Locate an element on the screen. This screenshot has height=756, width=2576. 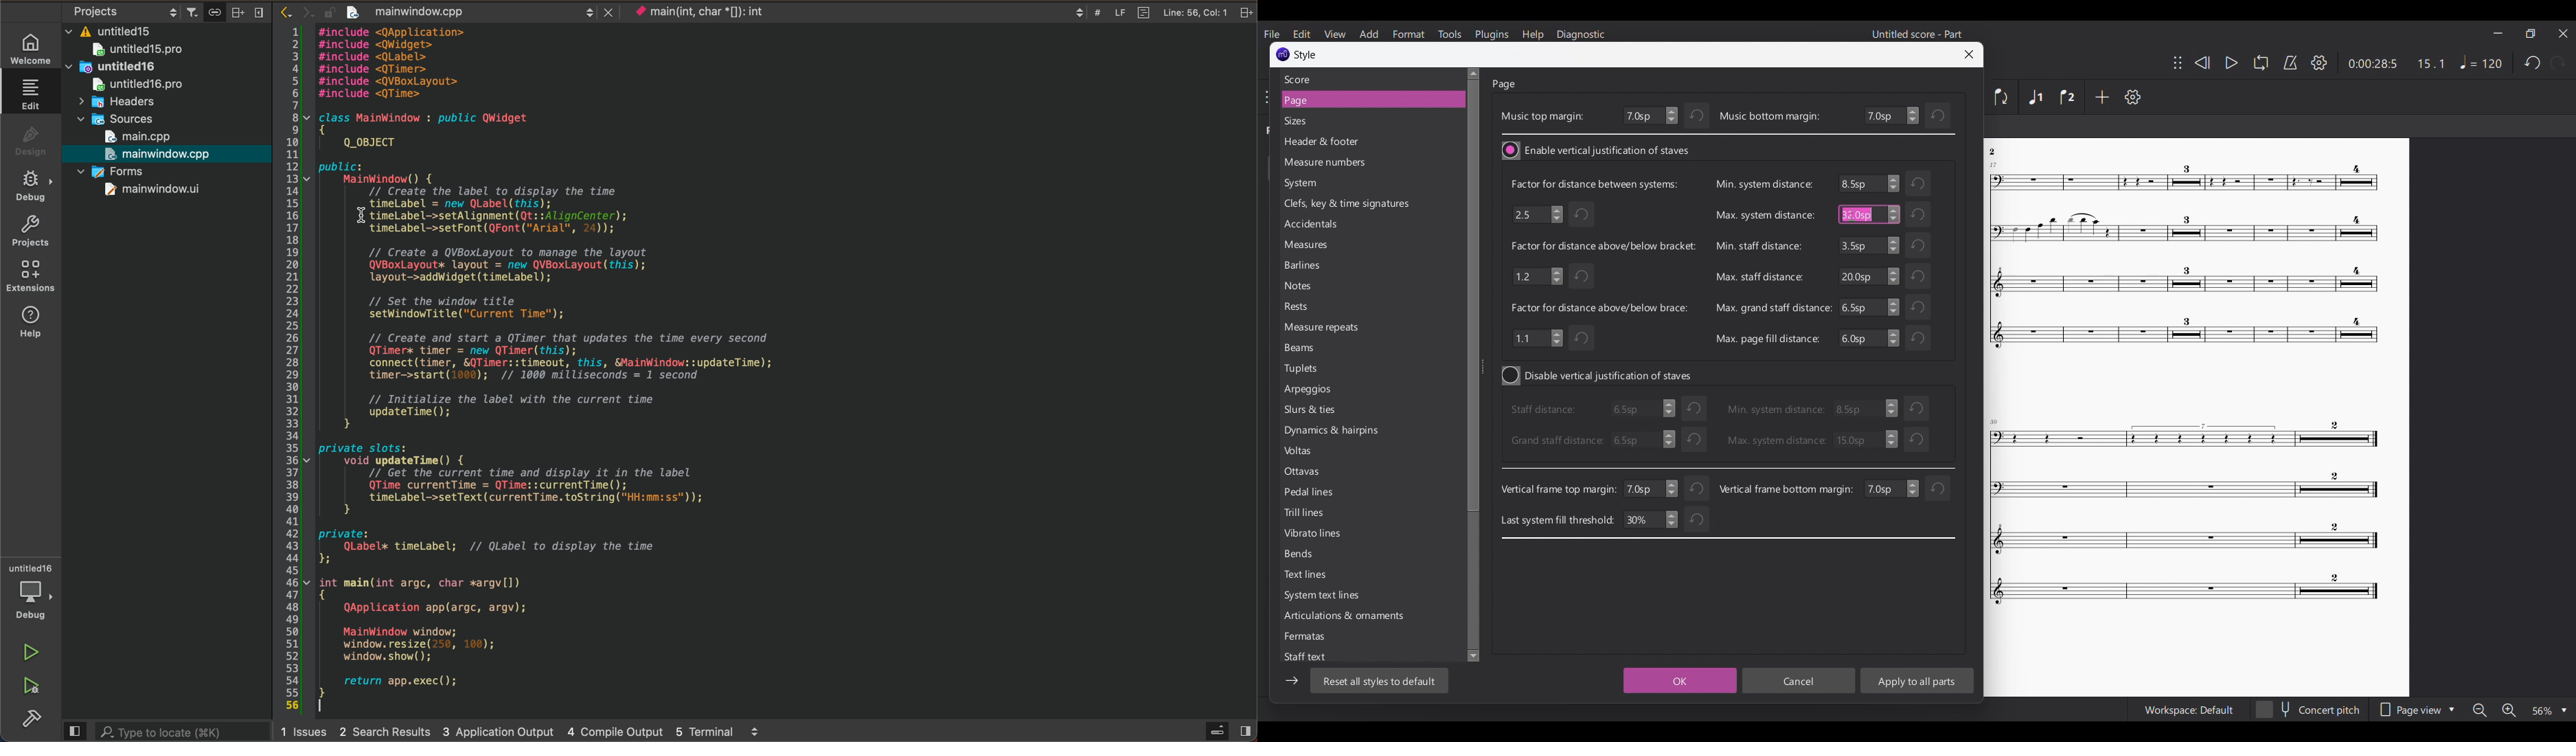
Undo is located at coordinates (1584, 214).